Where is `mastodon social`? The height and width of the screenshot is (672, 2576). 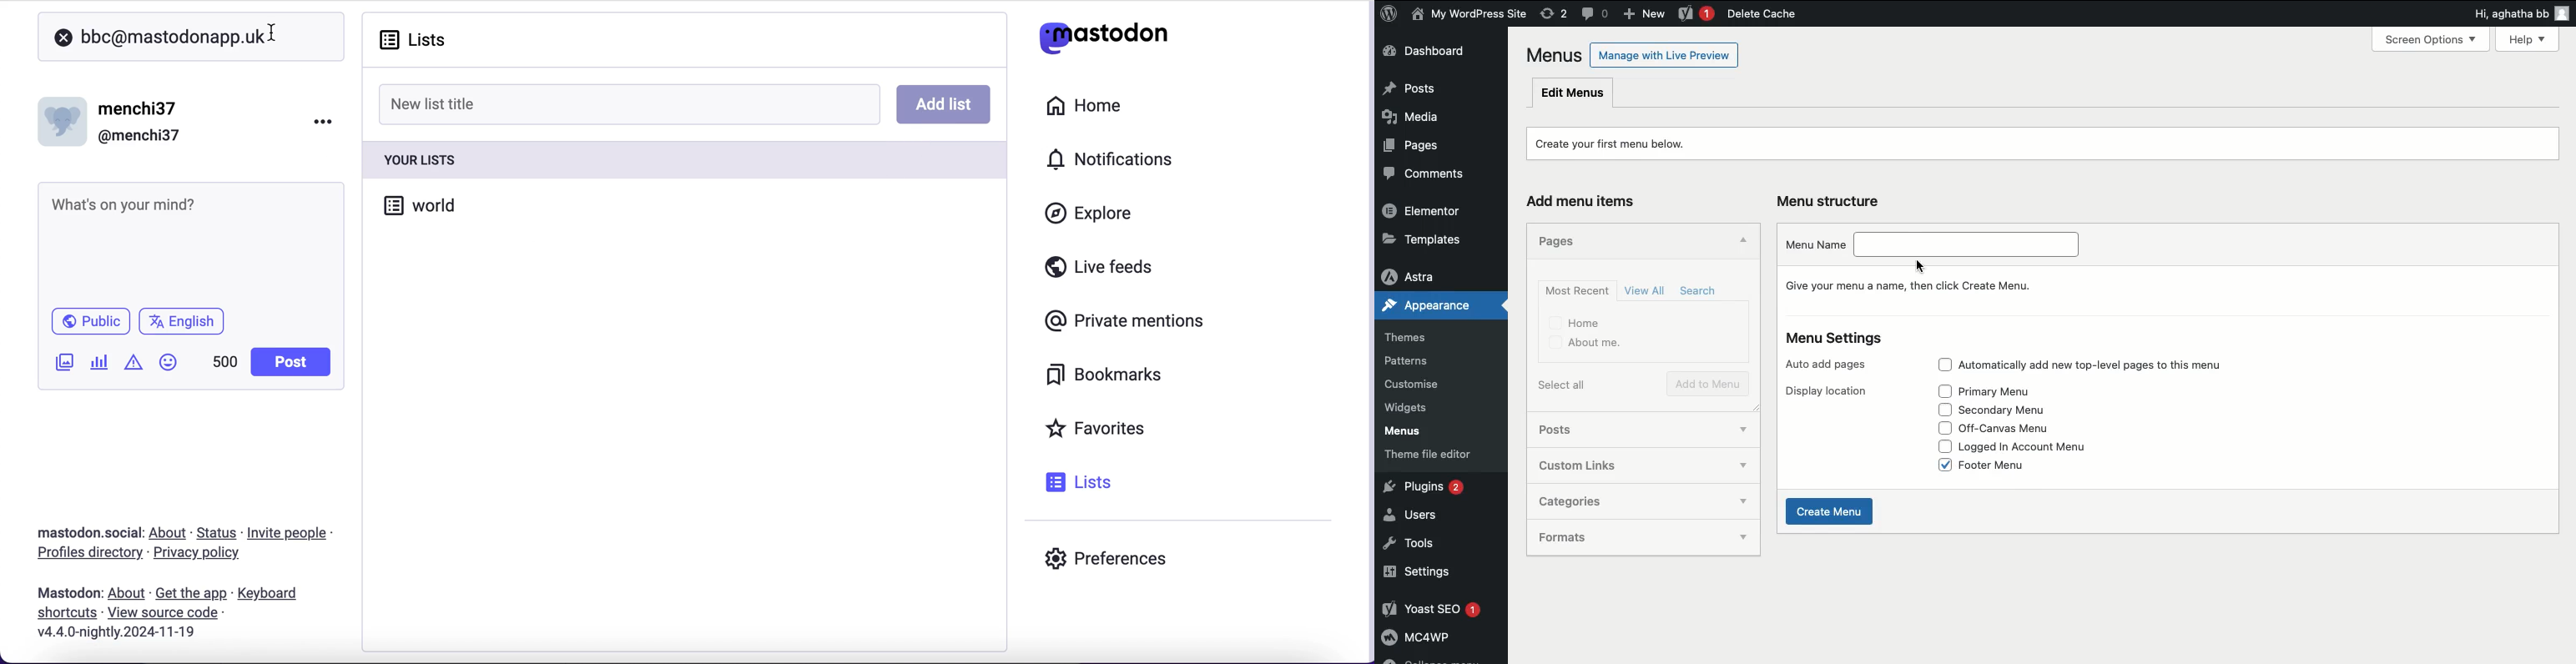
mastodon social is located at coordinates (75, 533).